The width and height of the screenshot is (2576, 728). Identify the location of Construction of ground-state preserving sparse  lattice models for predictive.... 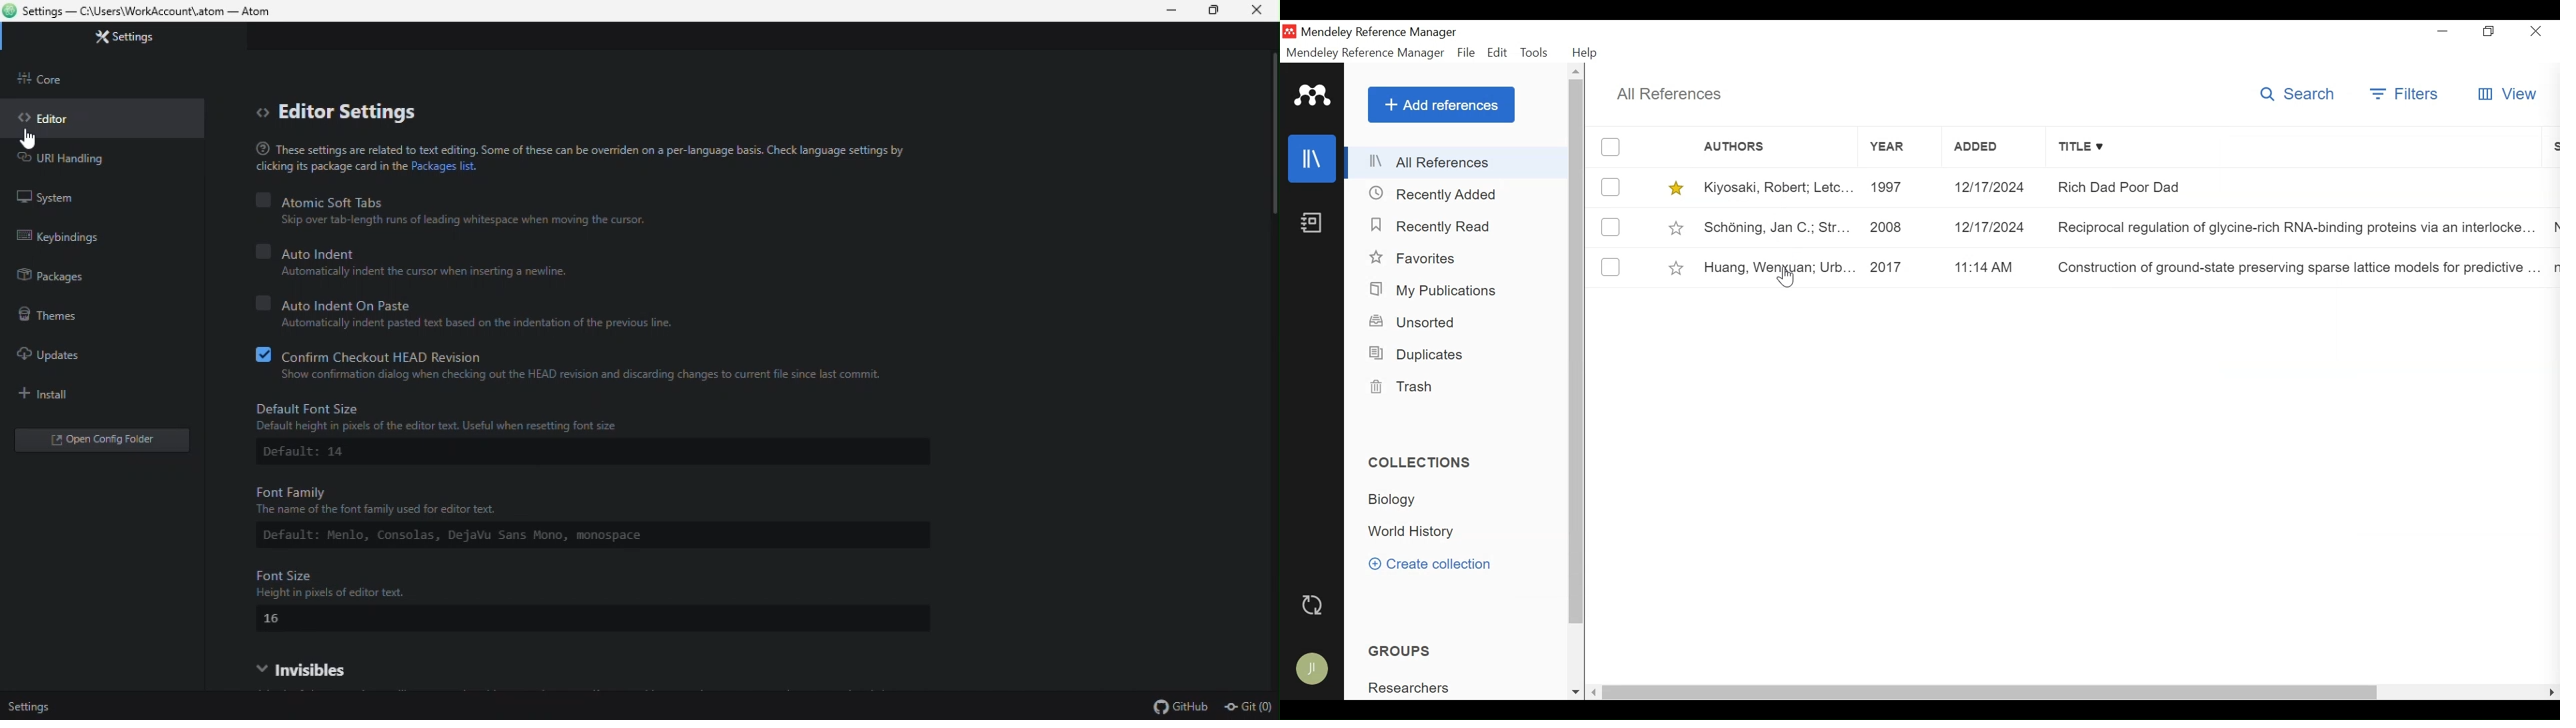
(2299, 269).